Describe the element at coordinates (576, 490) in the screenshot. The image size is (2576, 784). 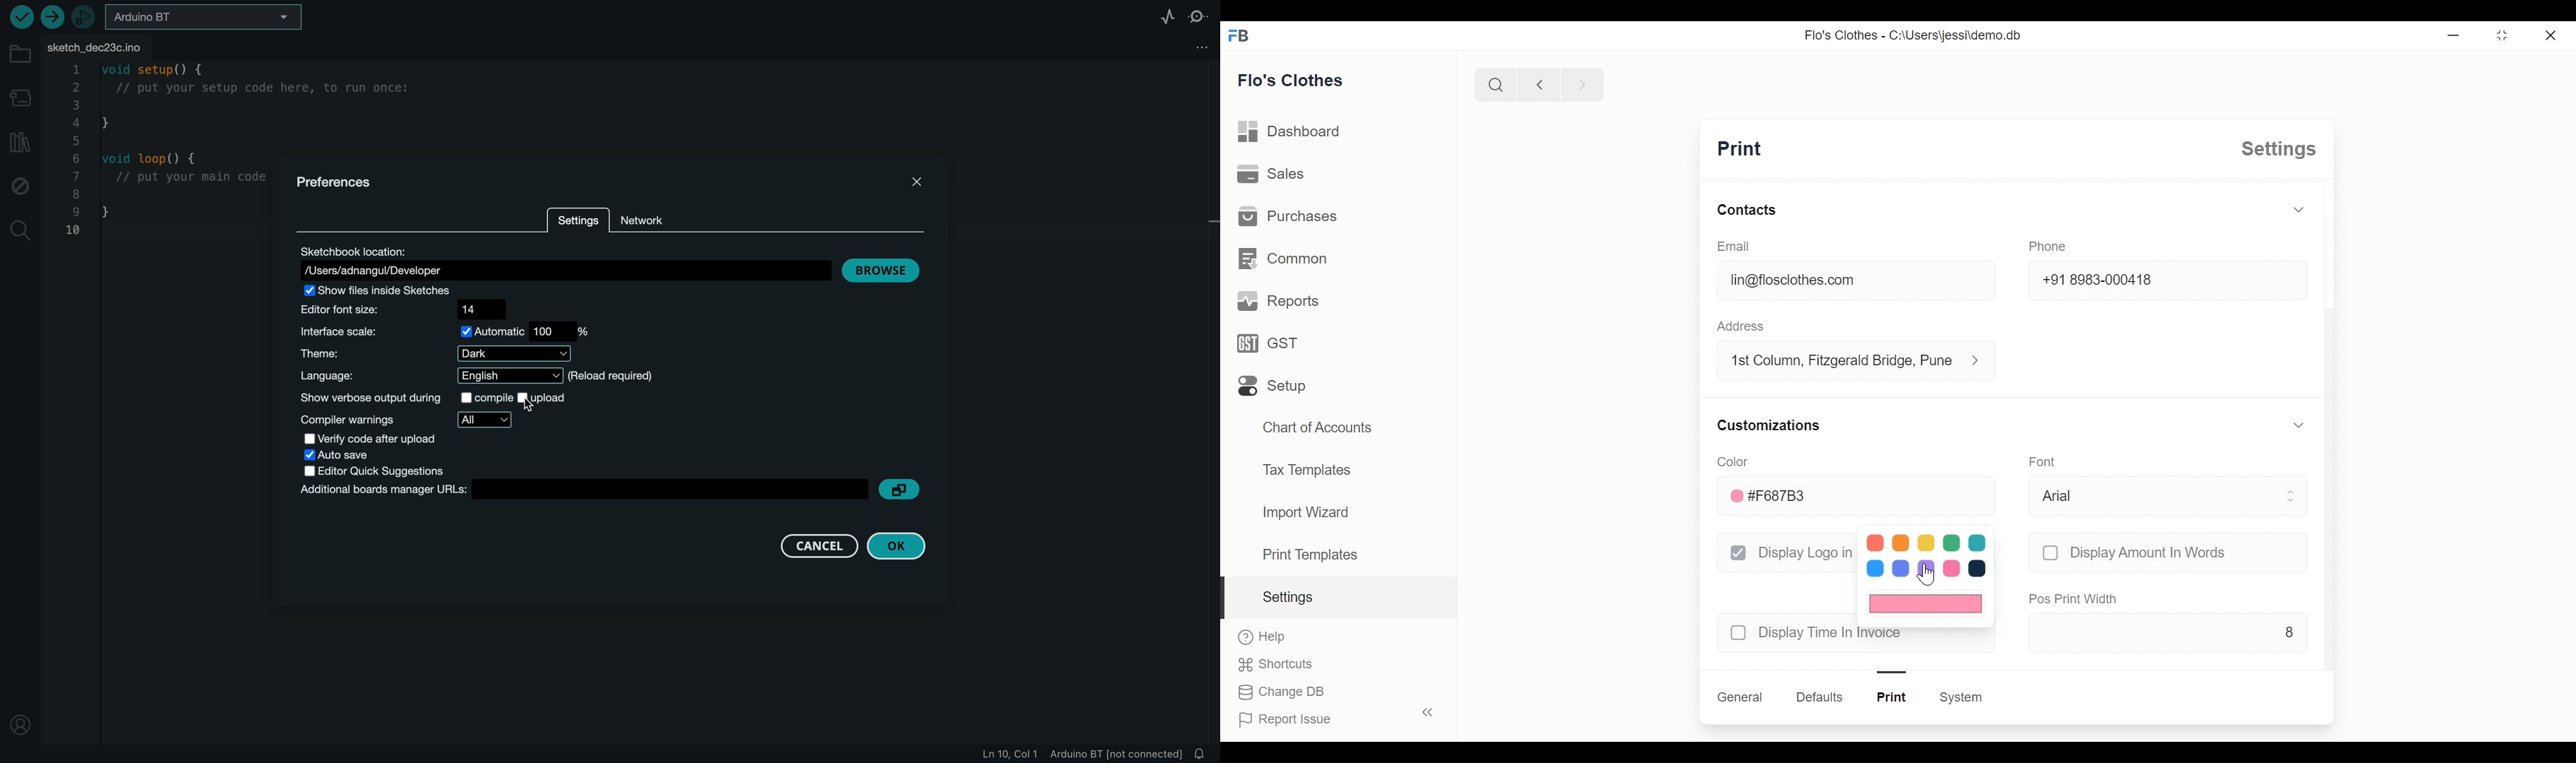
I see `board manager` at that location.